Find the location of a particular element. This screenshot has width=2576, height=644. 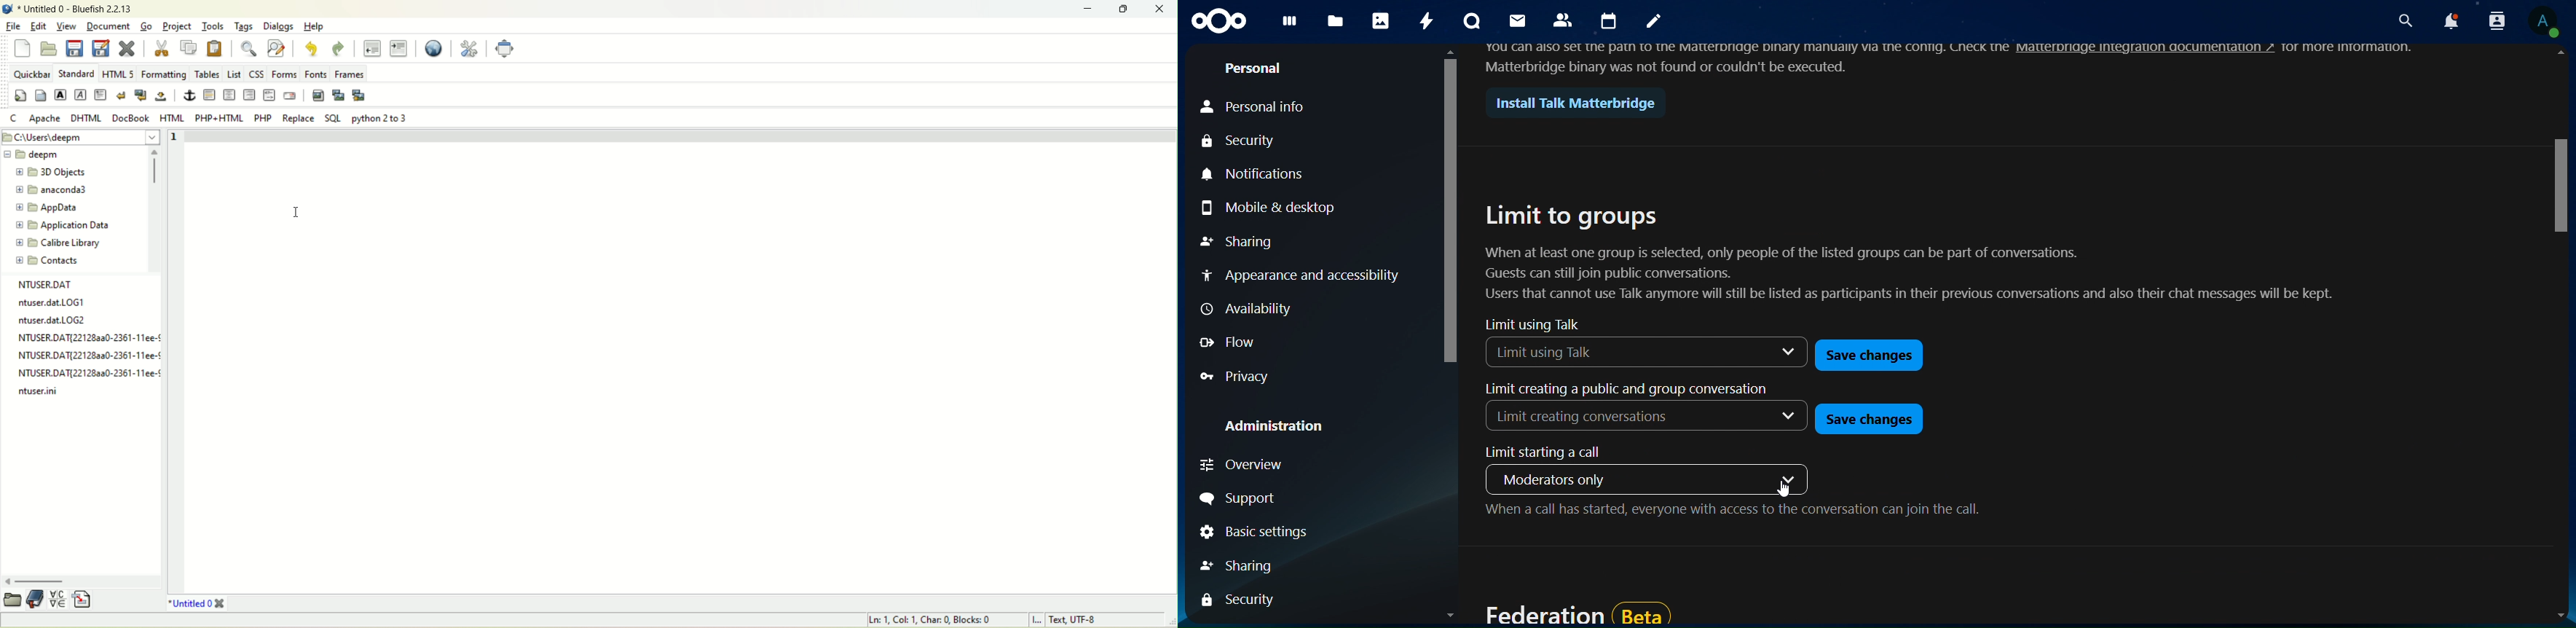

open file is located at coordinates (50, 49).